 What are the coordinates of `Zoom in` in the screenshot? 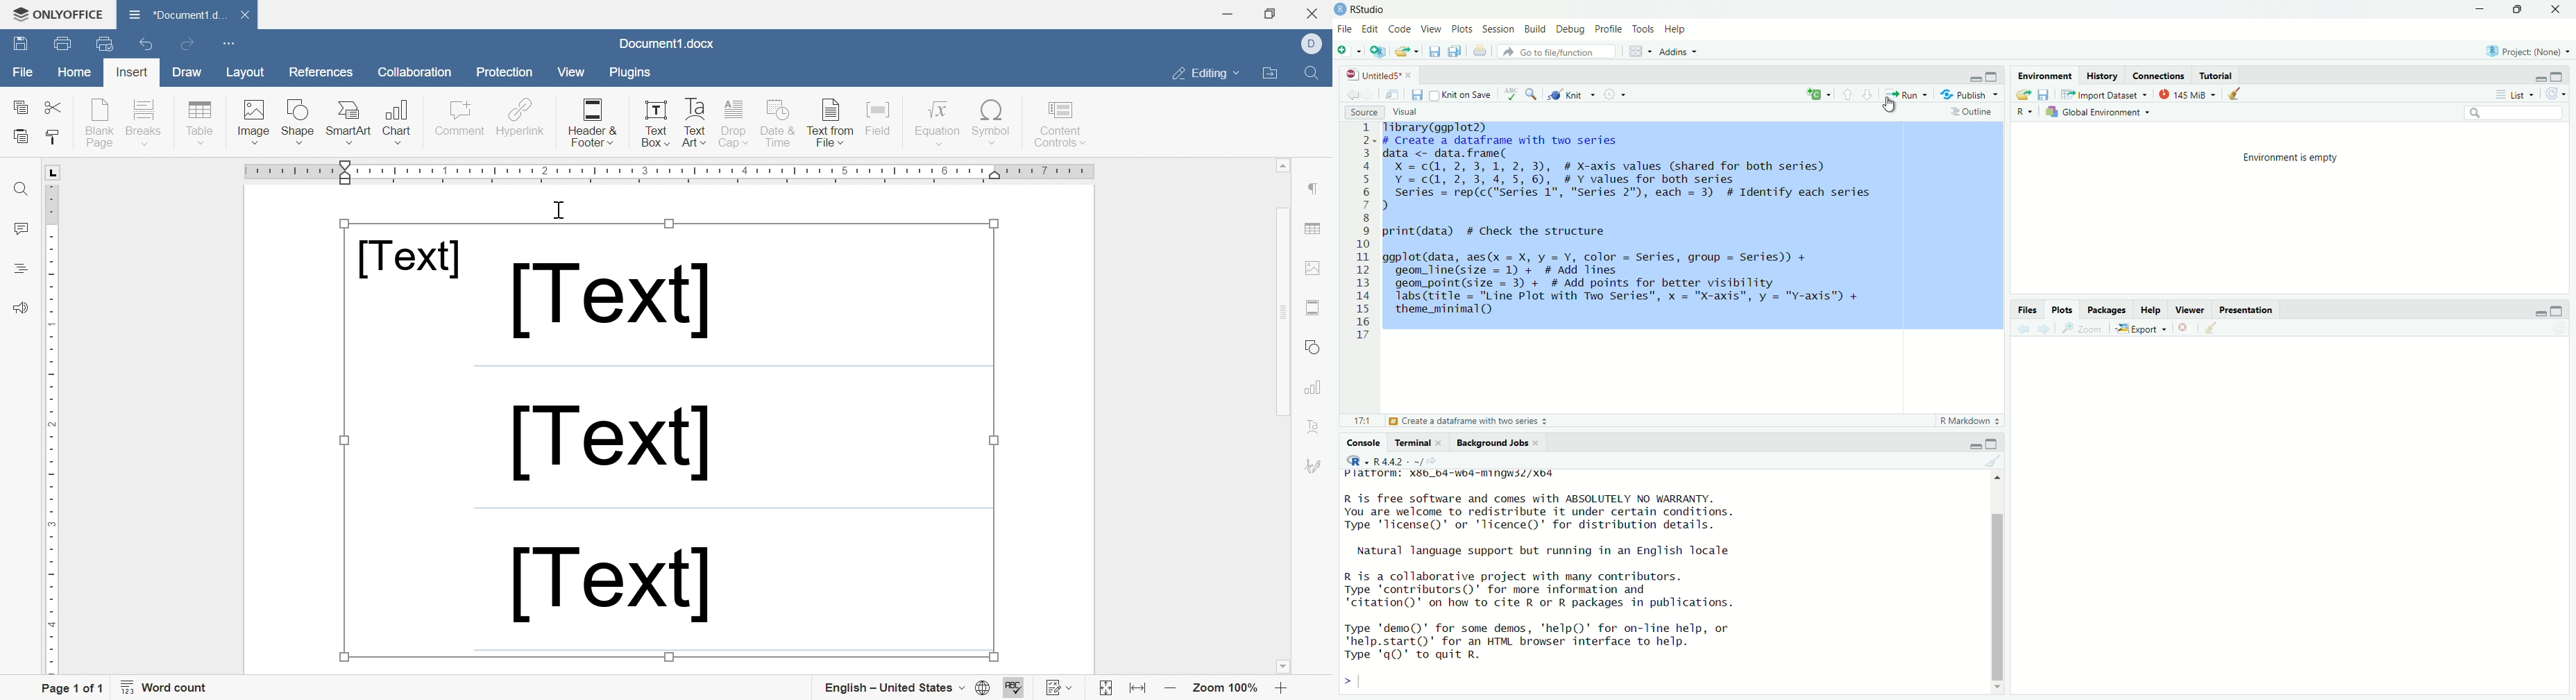 It's located at (1281, 689).